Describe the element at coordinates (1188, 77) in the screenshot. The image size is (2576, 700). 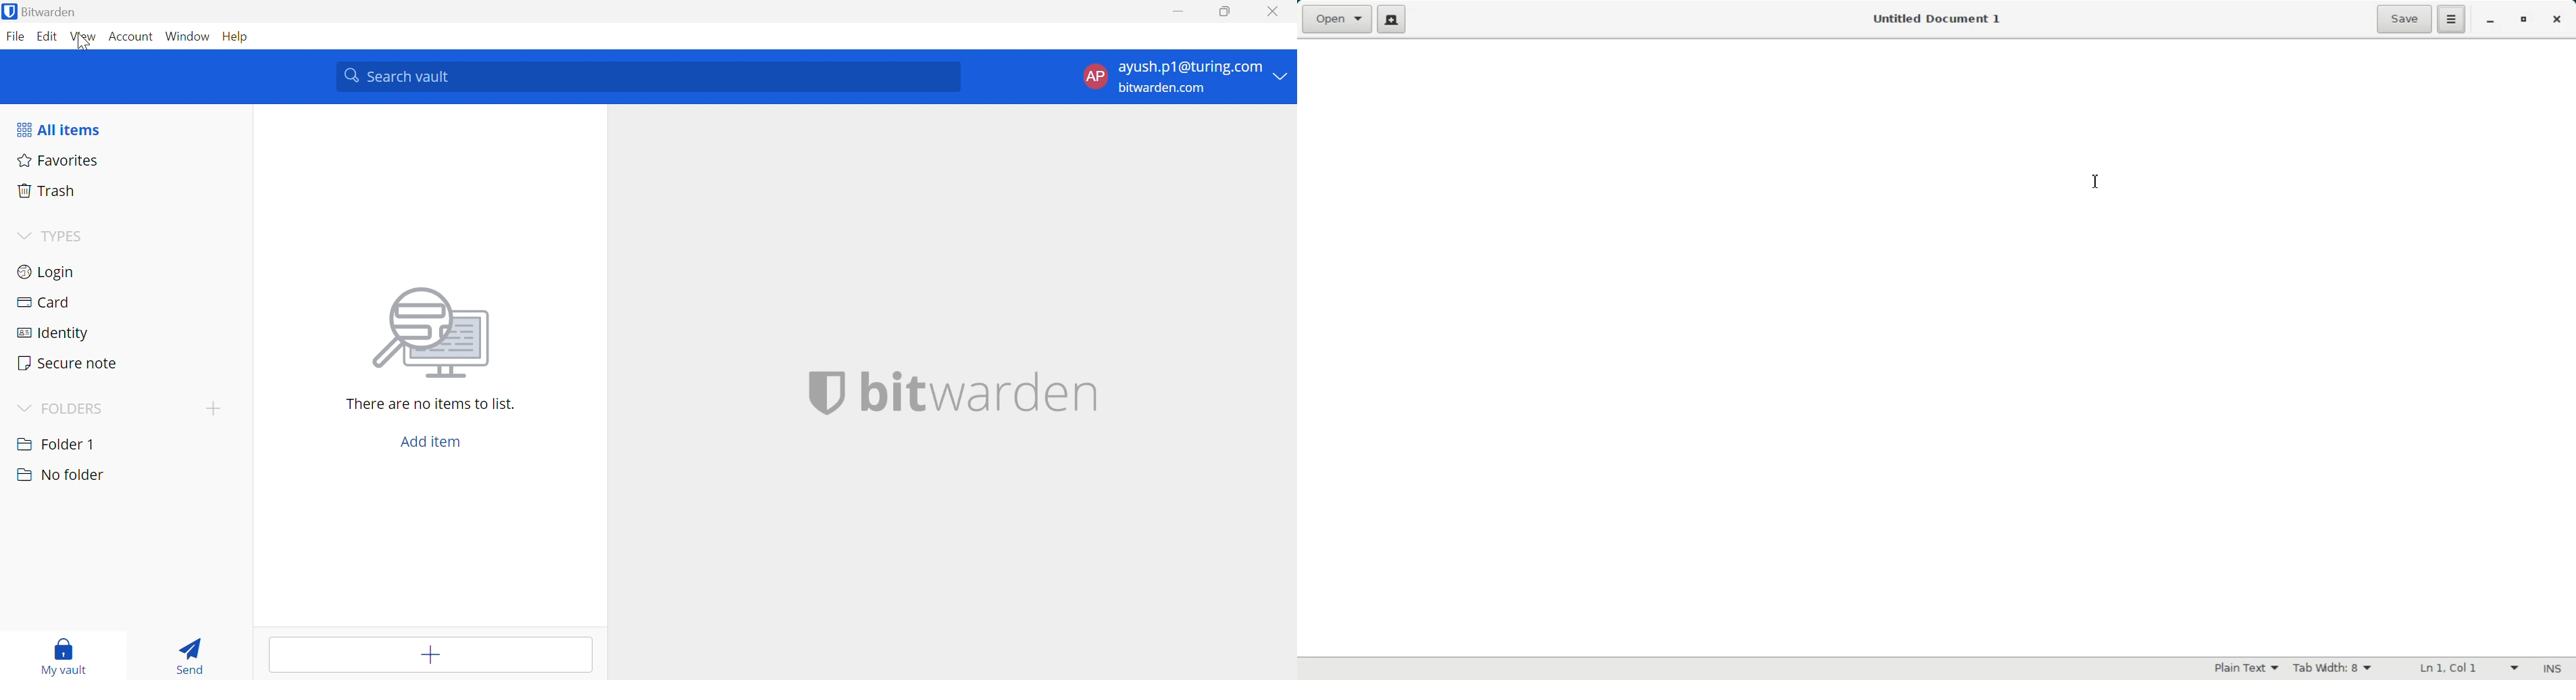
I see `Account options ` at that location.